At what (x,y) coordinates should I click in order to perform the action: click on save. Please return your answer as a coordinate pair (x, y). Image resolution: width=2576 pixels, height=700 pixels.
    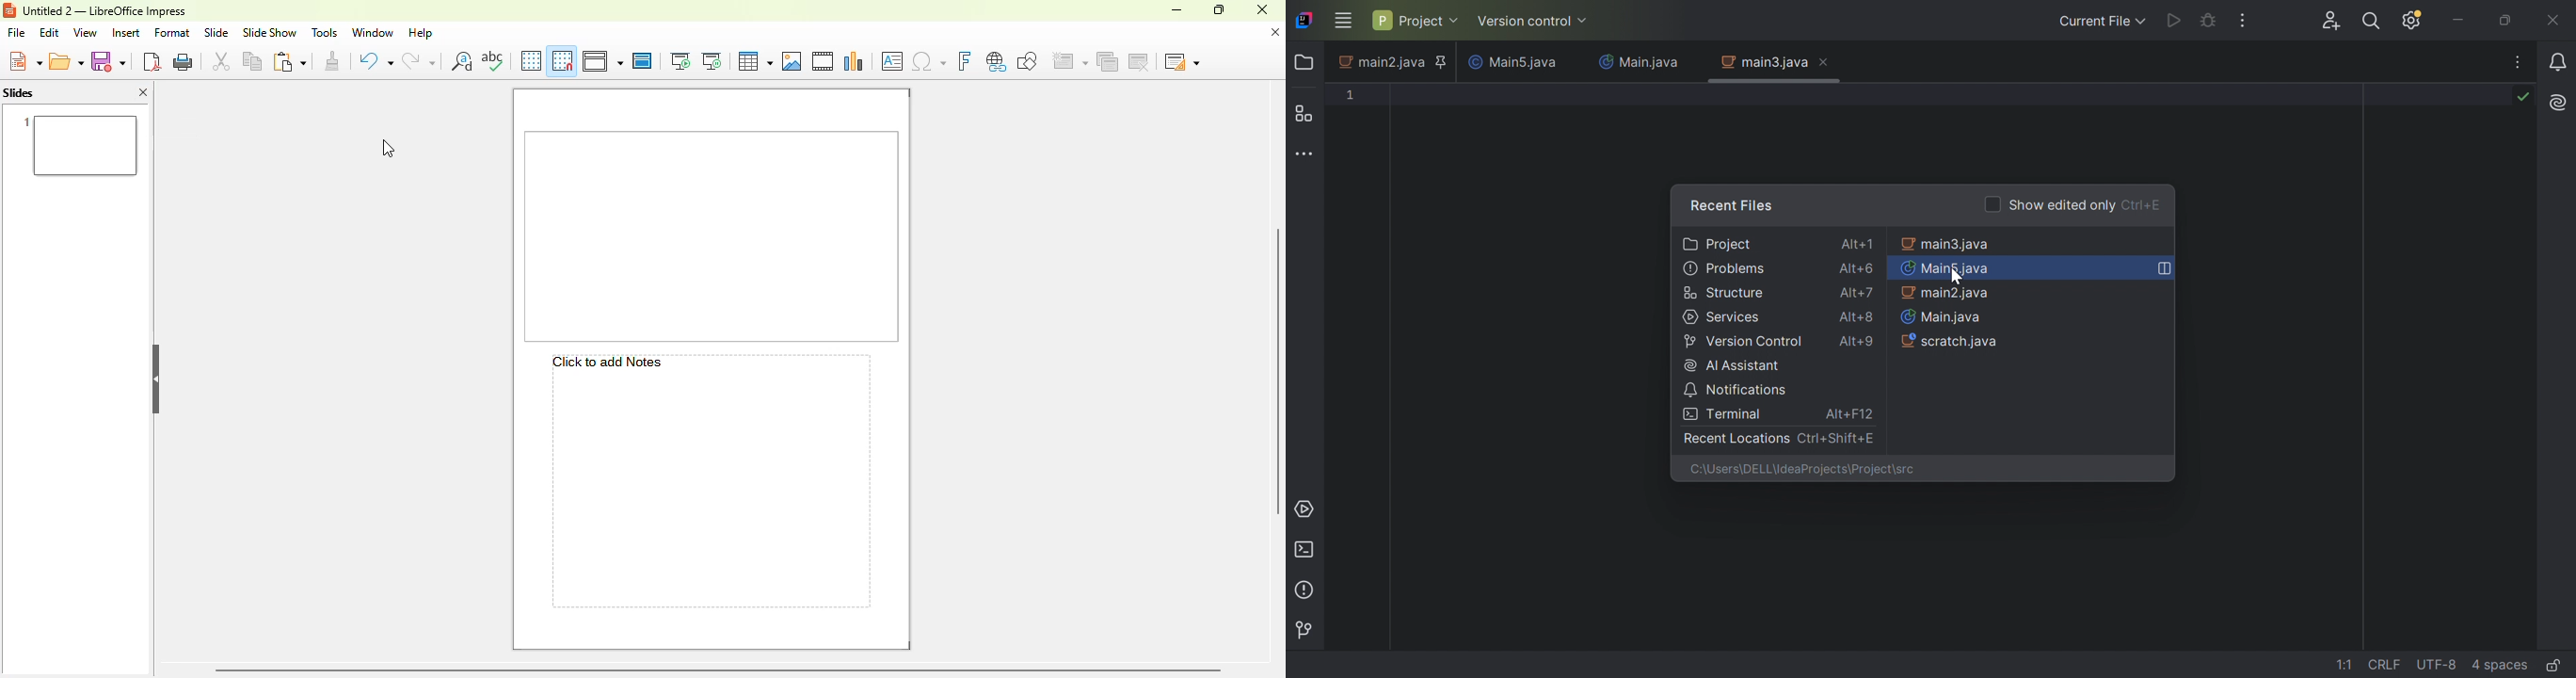
    Looking at the image, I should click on (108, 60).